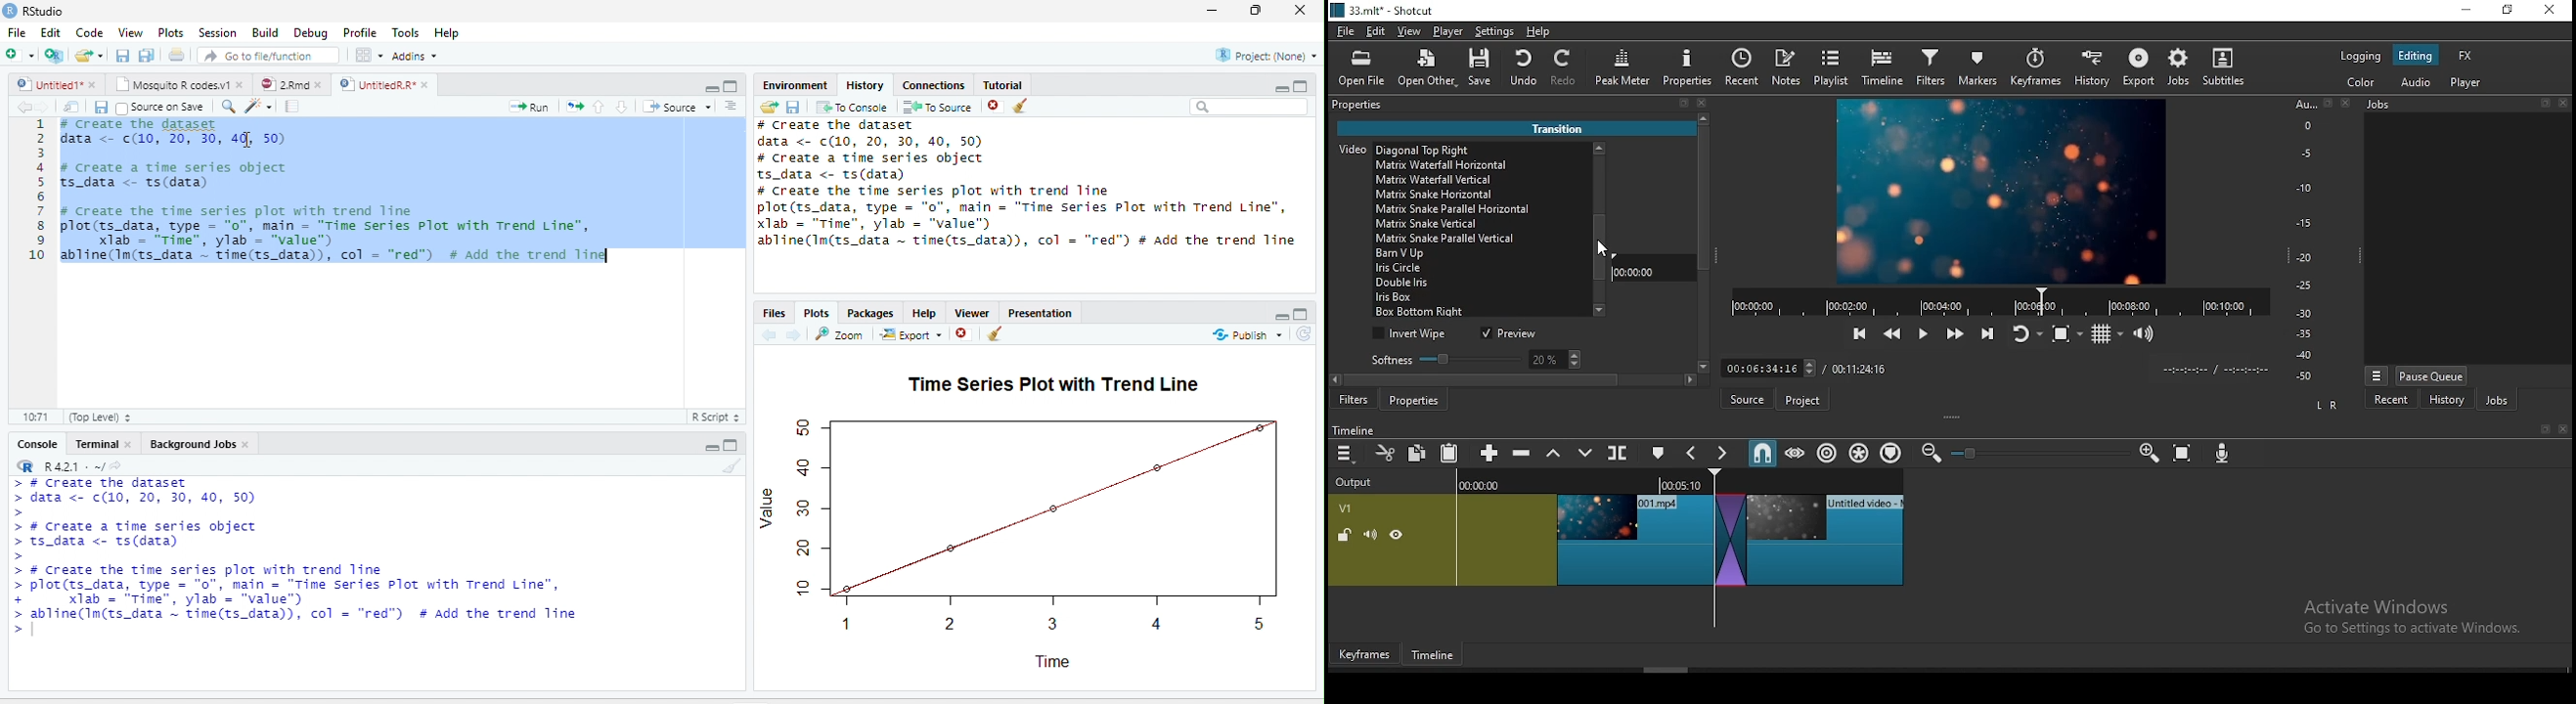  I want to click on pause queue, so click(2430, 375).